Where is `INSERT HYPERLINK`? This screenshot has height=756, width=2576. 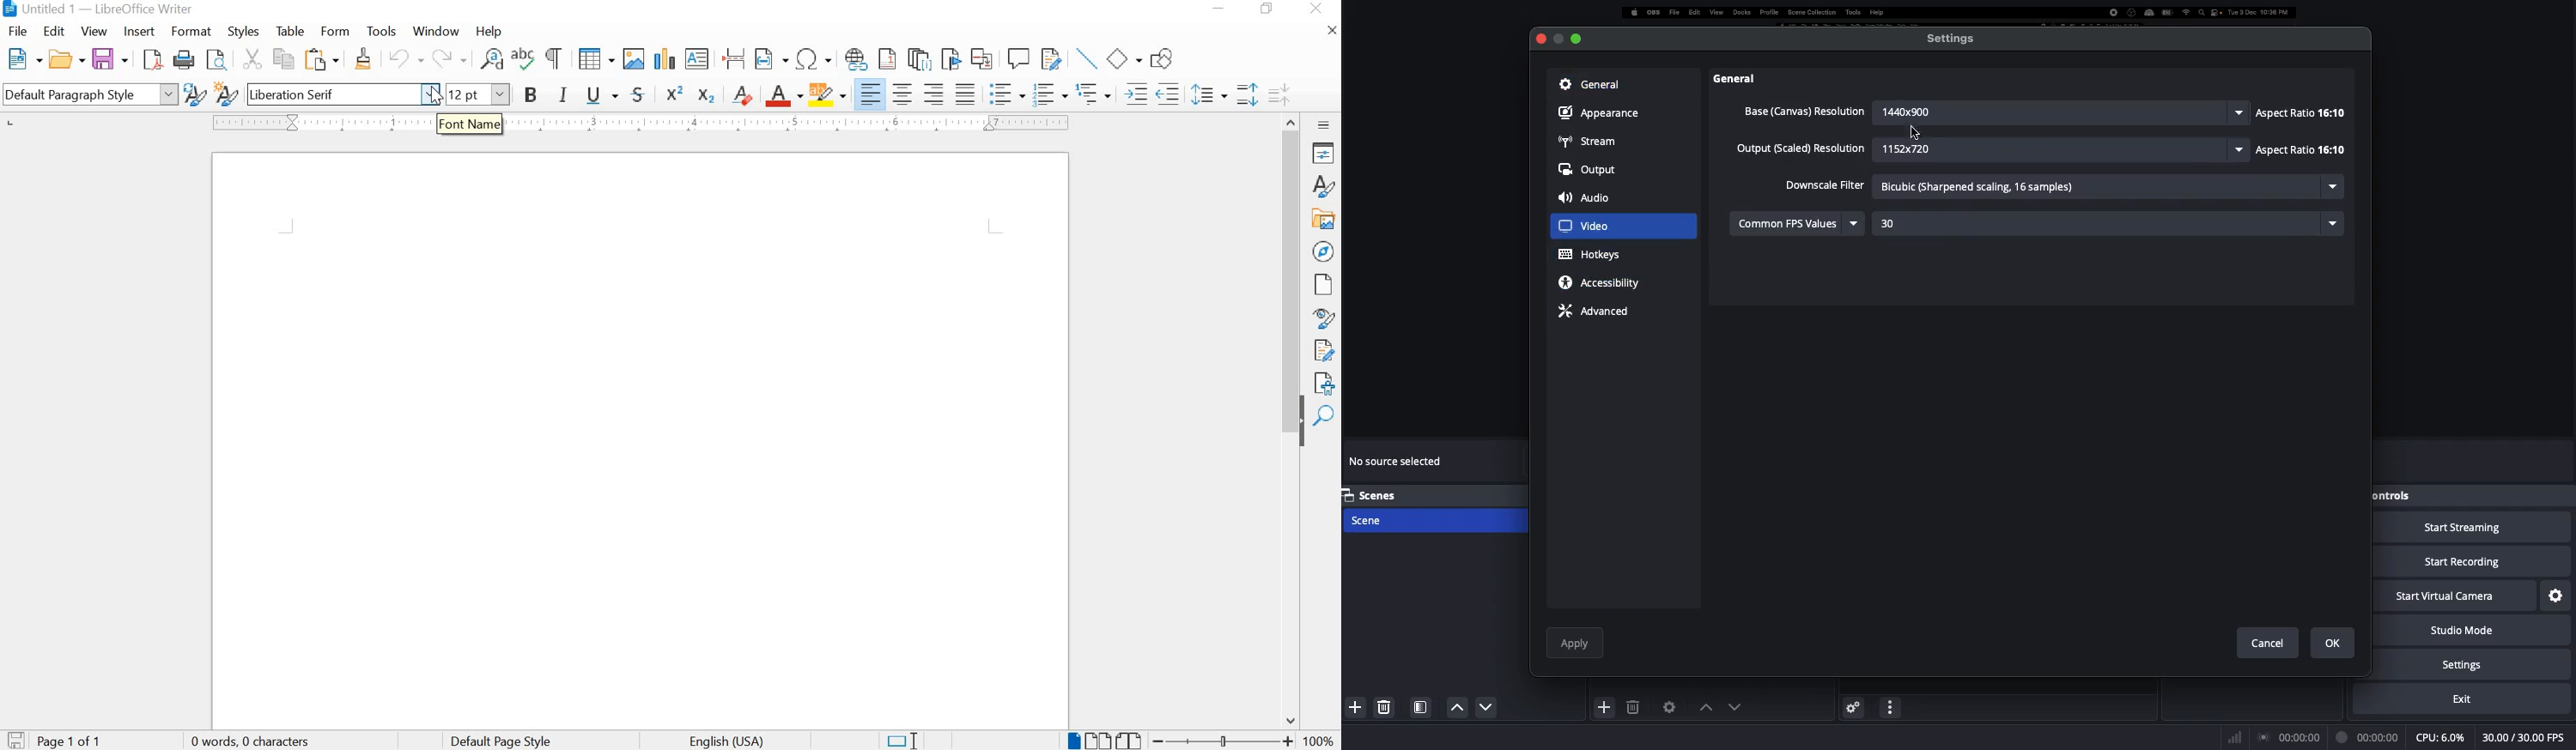 INSERT HYPERLINK is located at coordinates (856, 59).